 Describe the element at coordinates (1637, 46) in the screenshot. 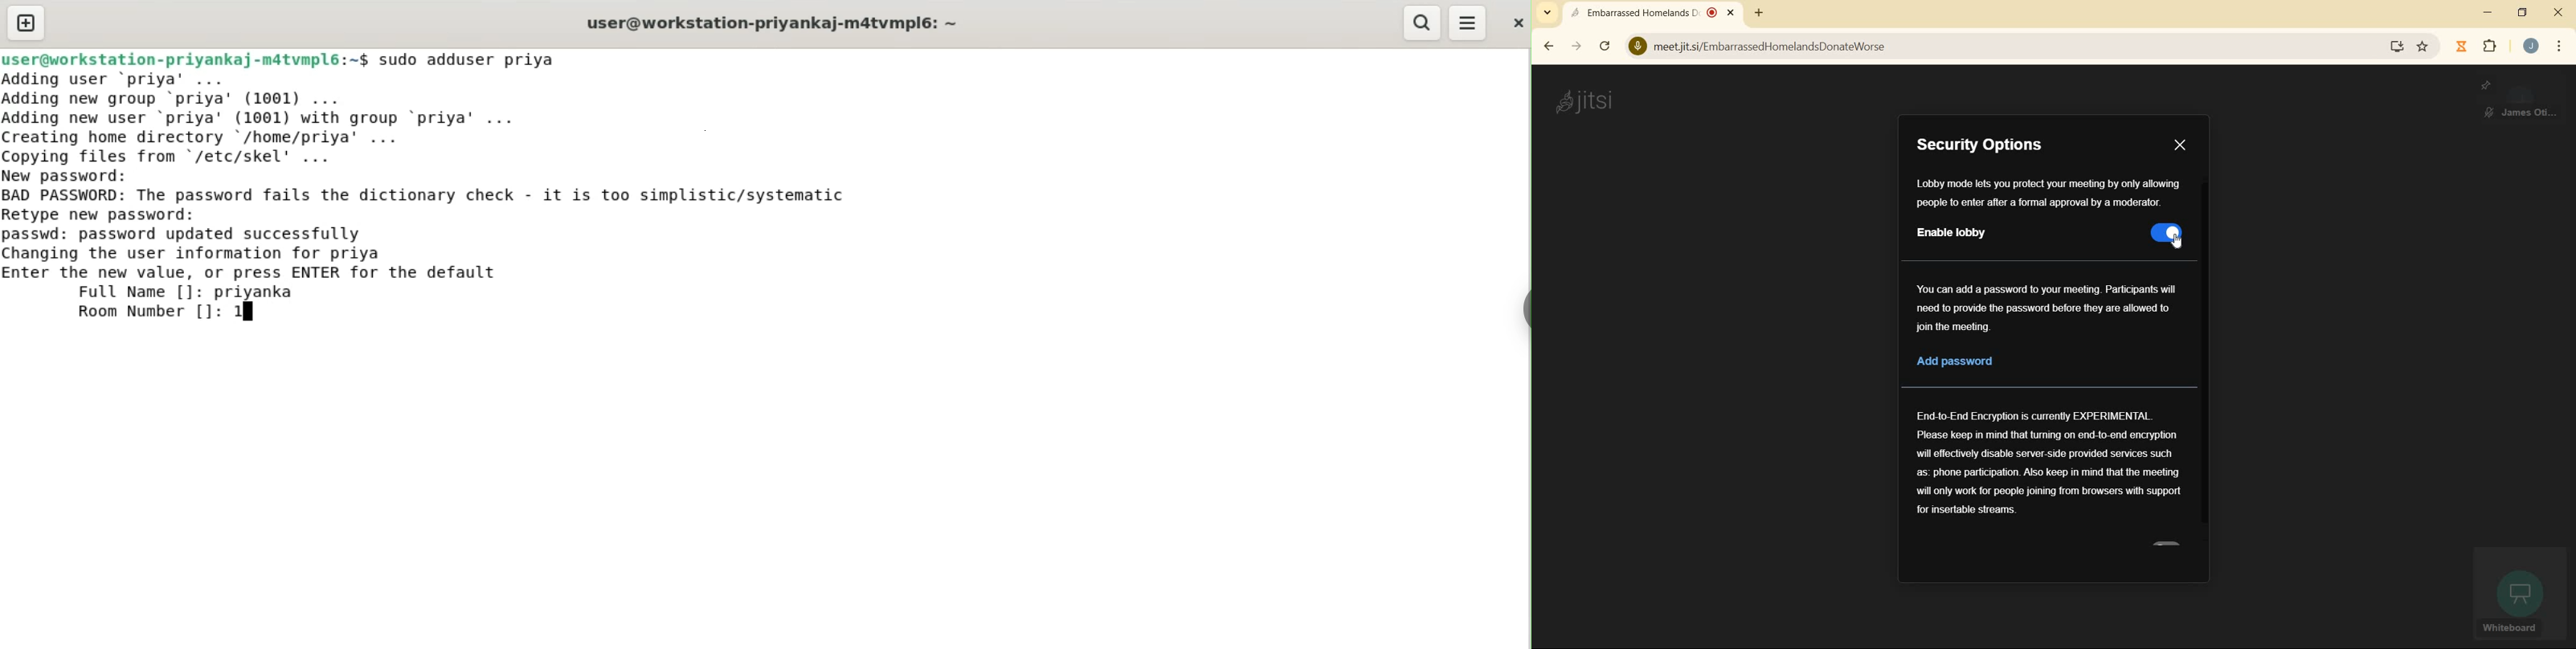

I see `View Site information` at that location.